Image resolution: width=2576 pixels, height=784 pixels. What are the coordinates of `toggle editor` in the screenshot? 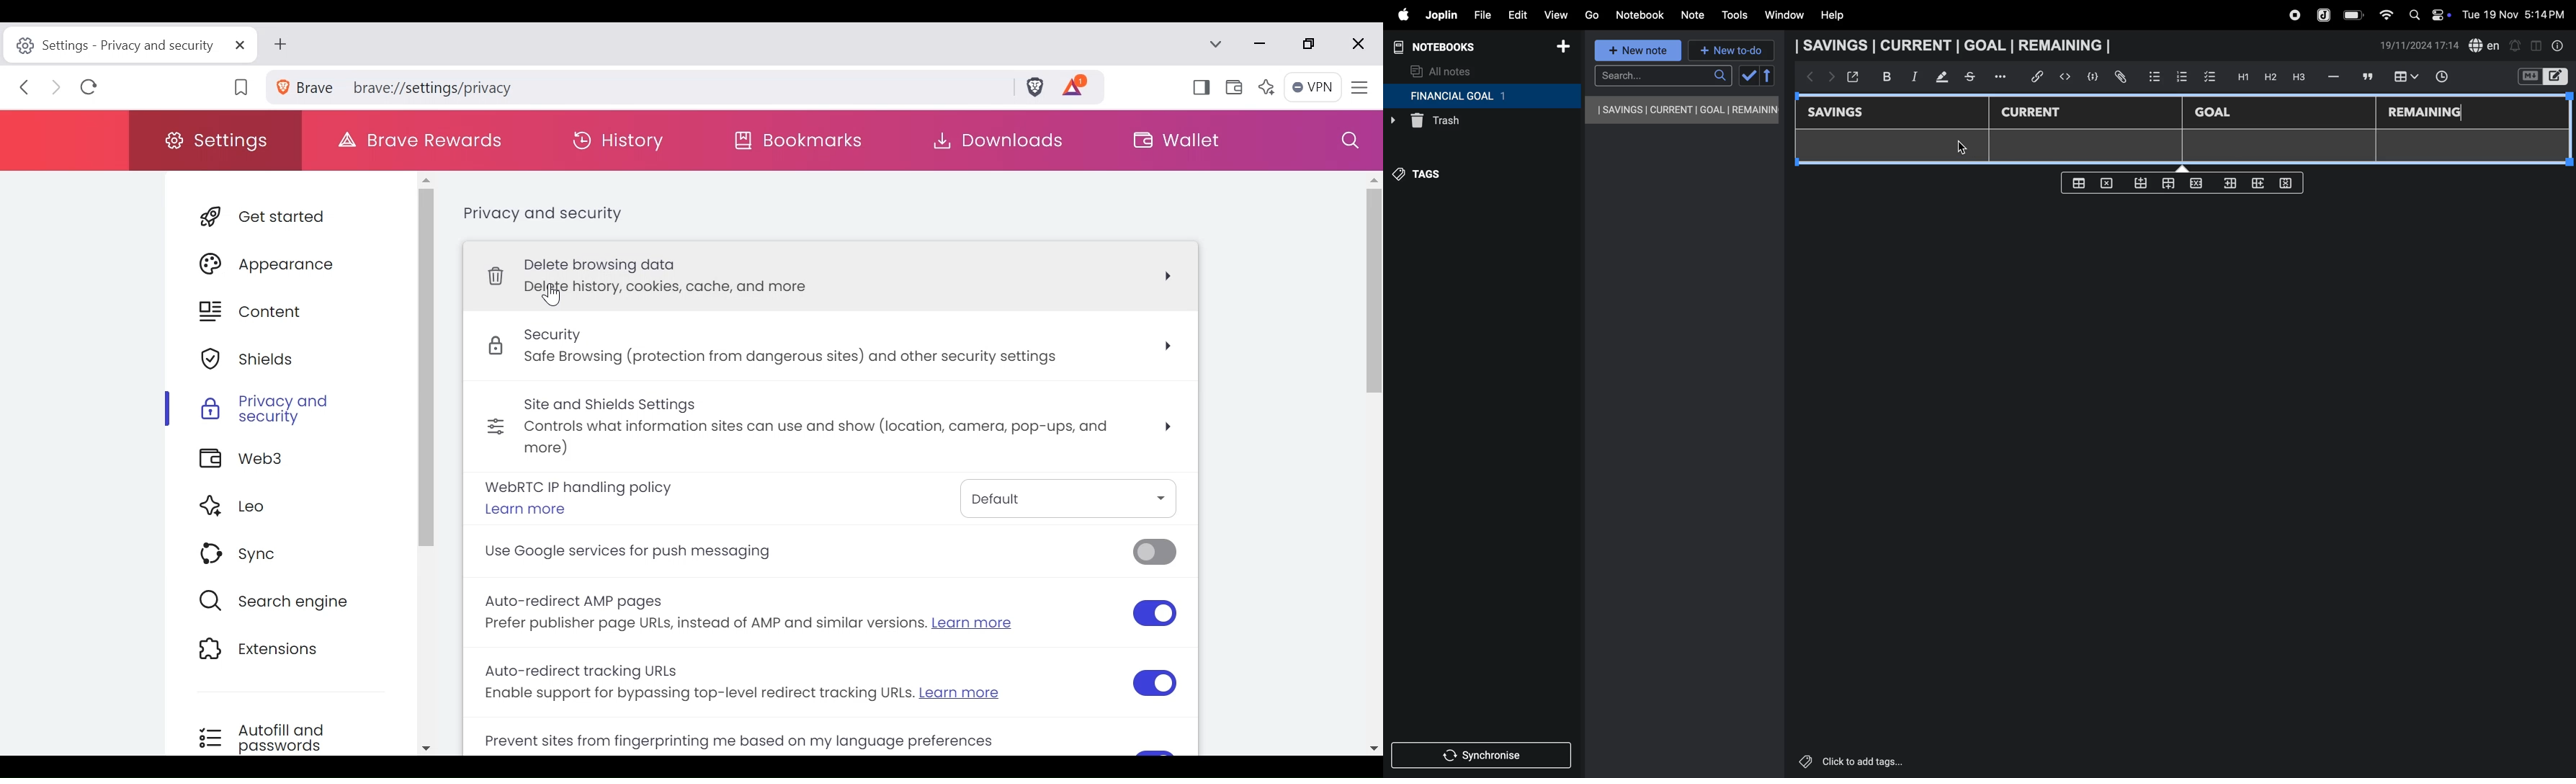 It's located at (2536, 44).